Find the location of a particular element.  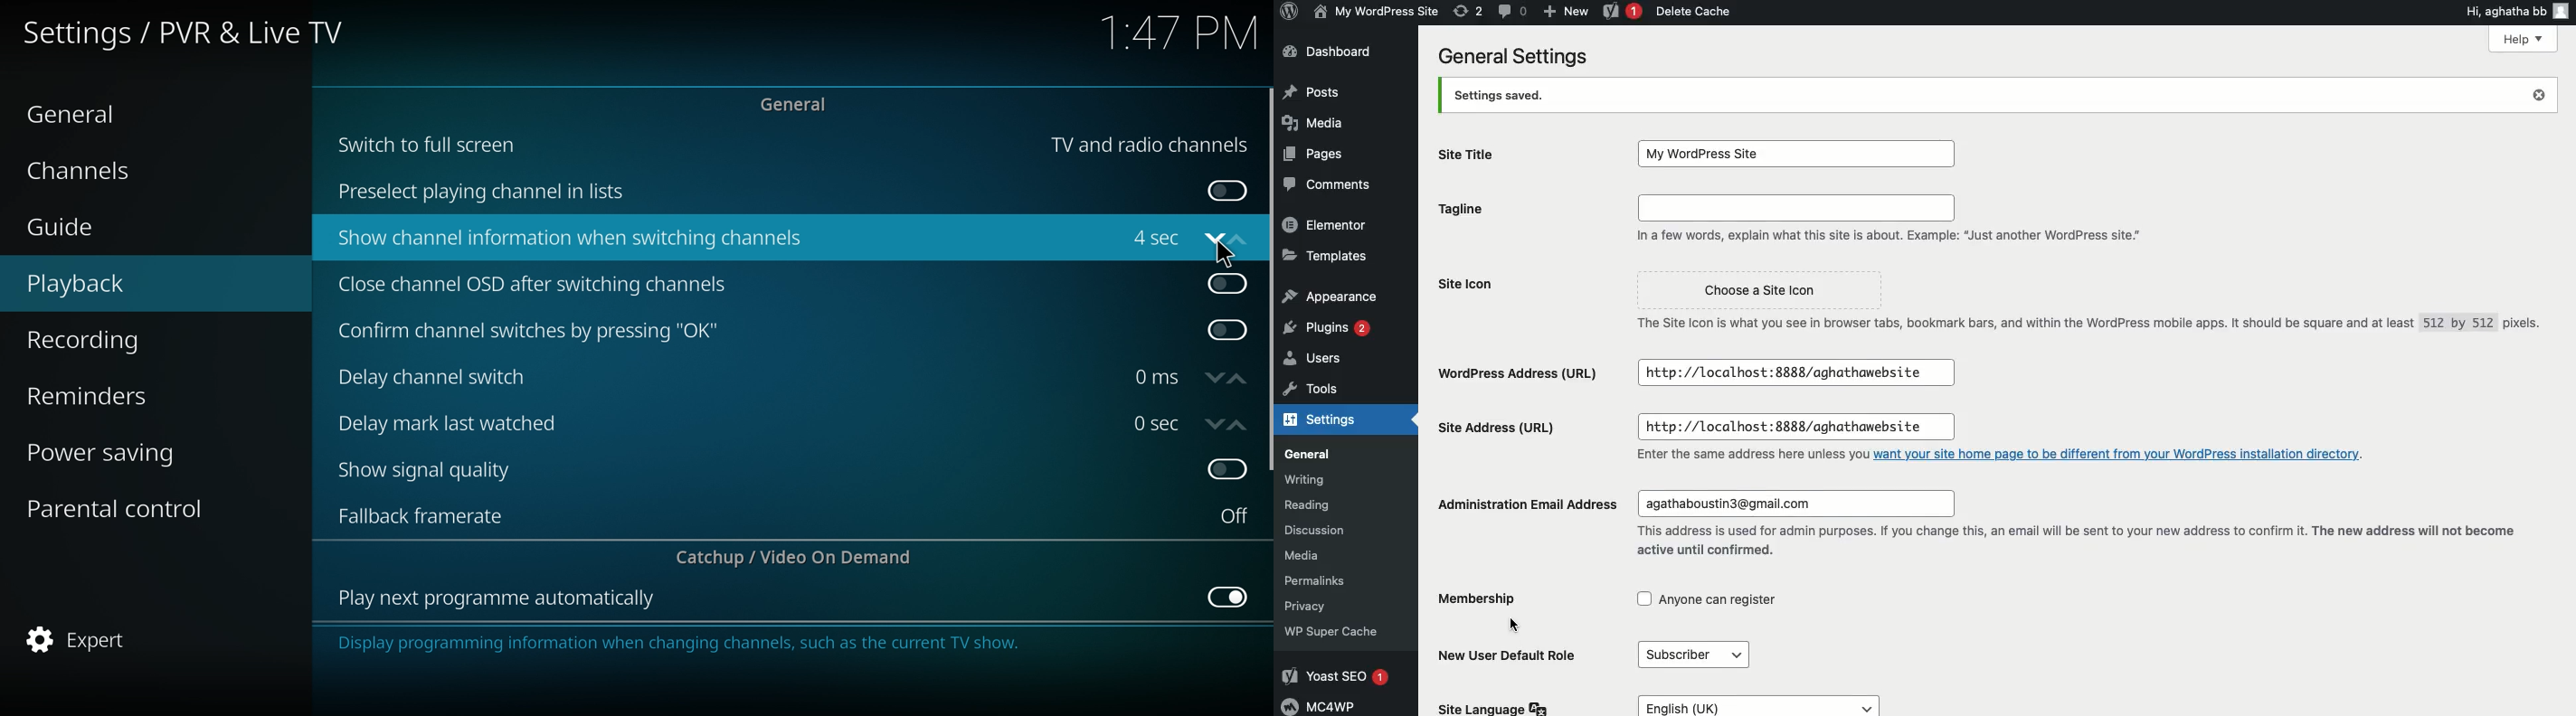

Anyone can register is located at coordinates (1706, 598).